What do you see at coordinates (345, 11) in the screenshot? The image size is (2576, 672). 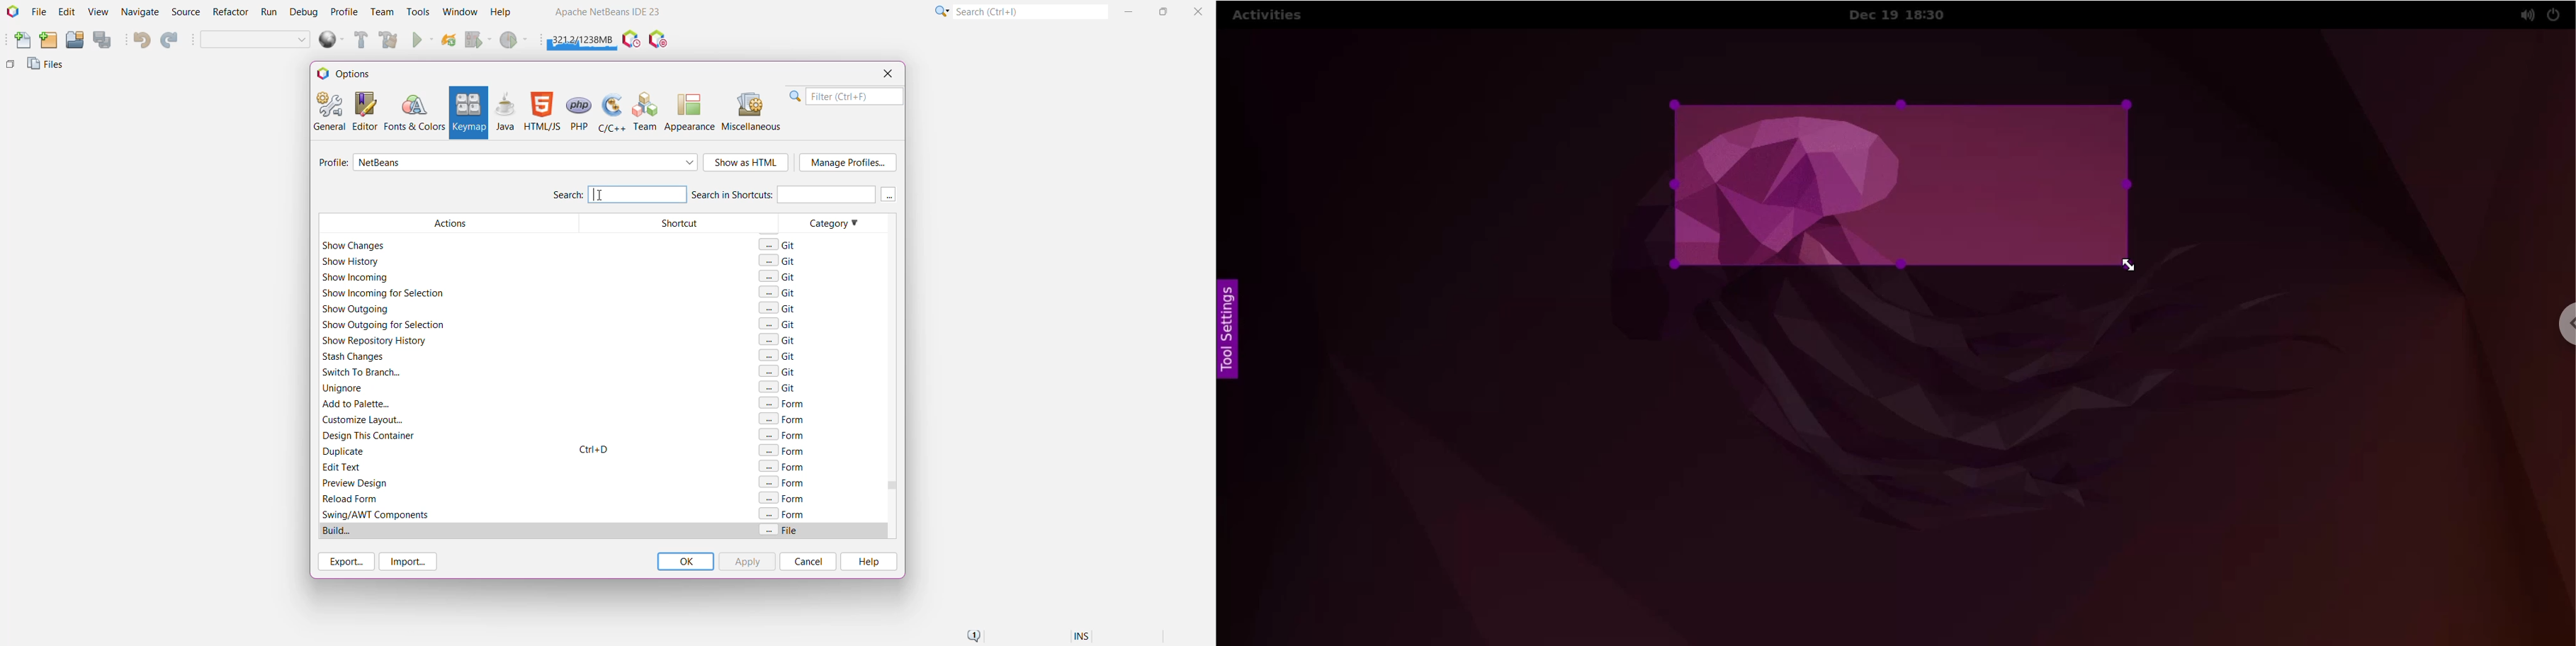 I see `Profile` at bounding box center [345, 11].